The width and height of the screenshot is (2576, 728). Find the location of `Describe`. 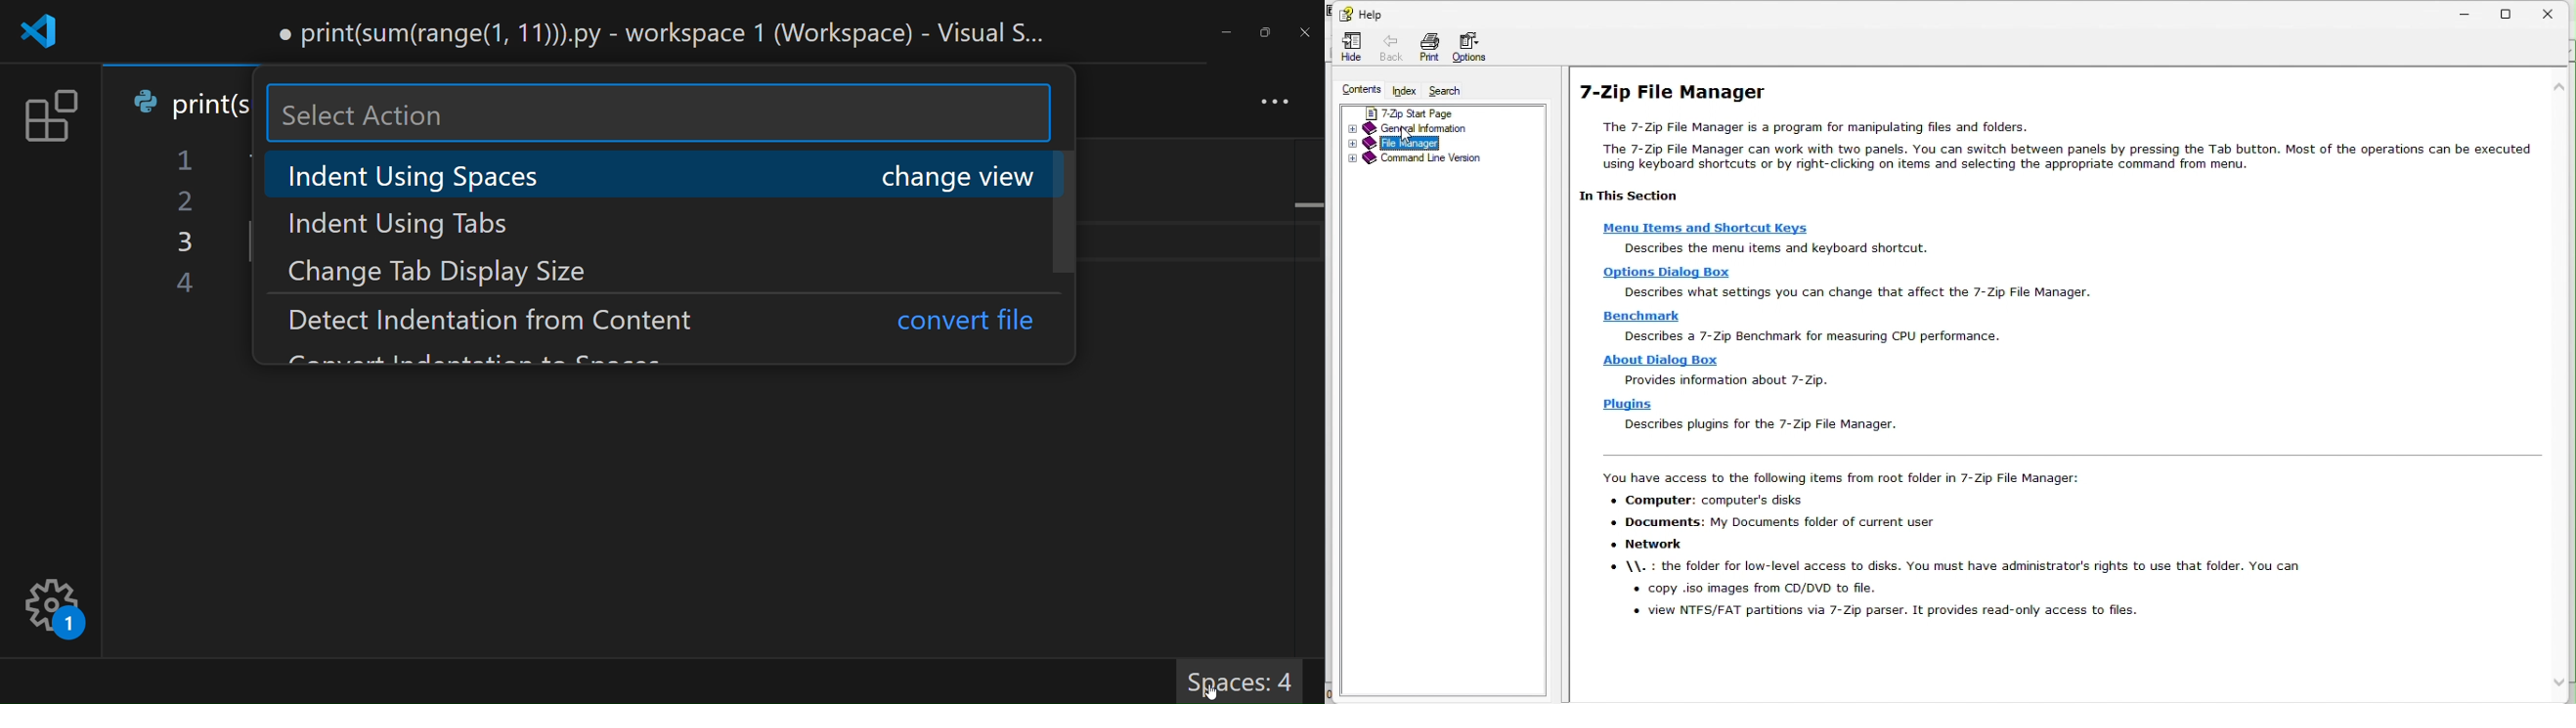

Describe is located at coordinates (1662, 274).